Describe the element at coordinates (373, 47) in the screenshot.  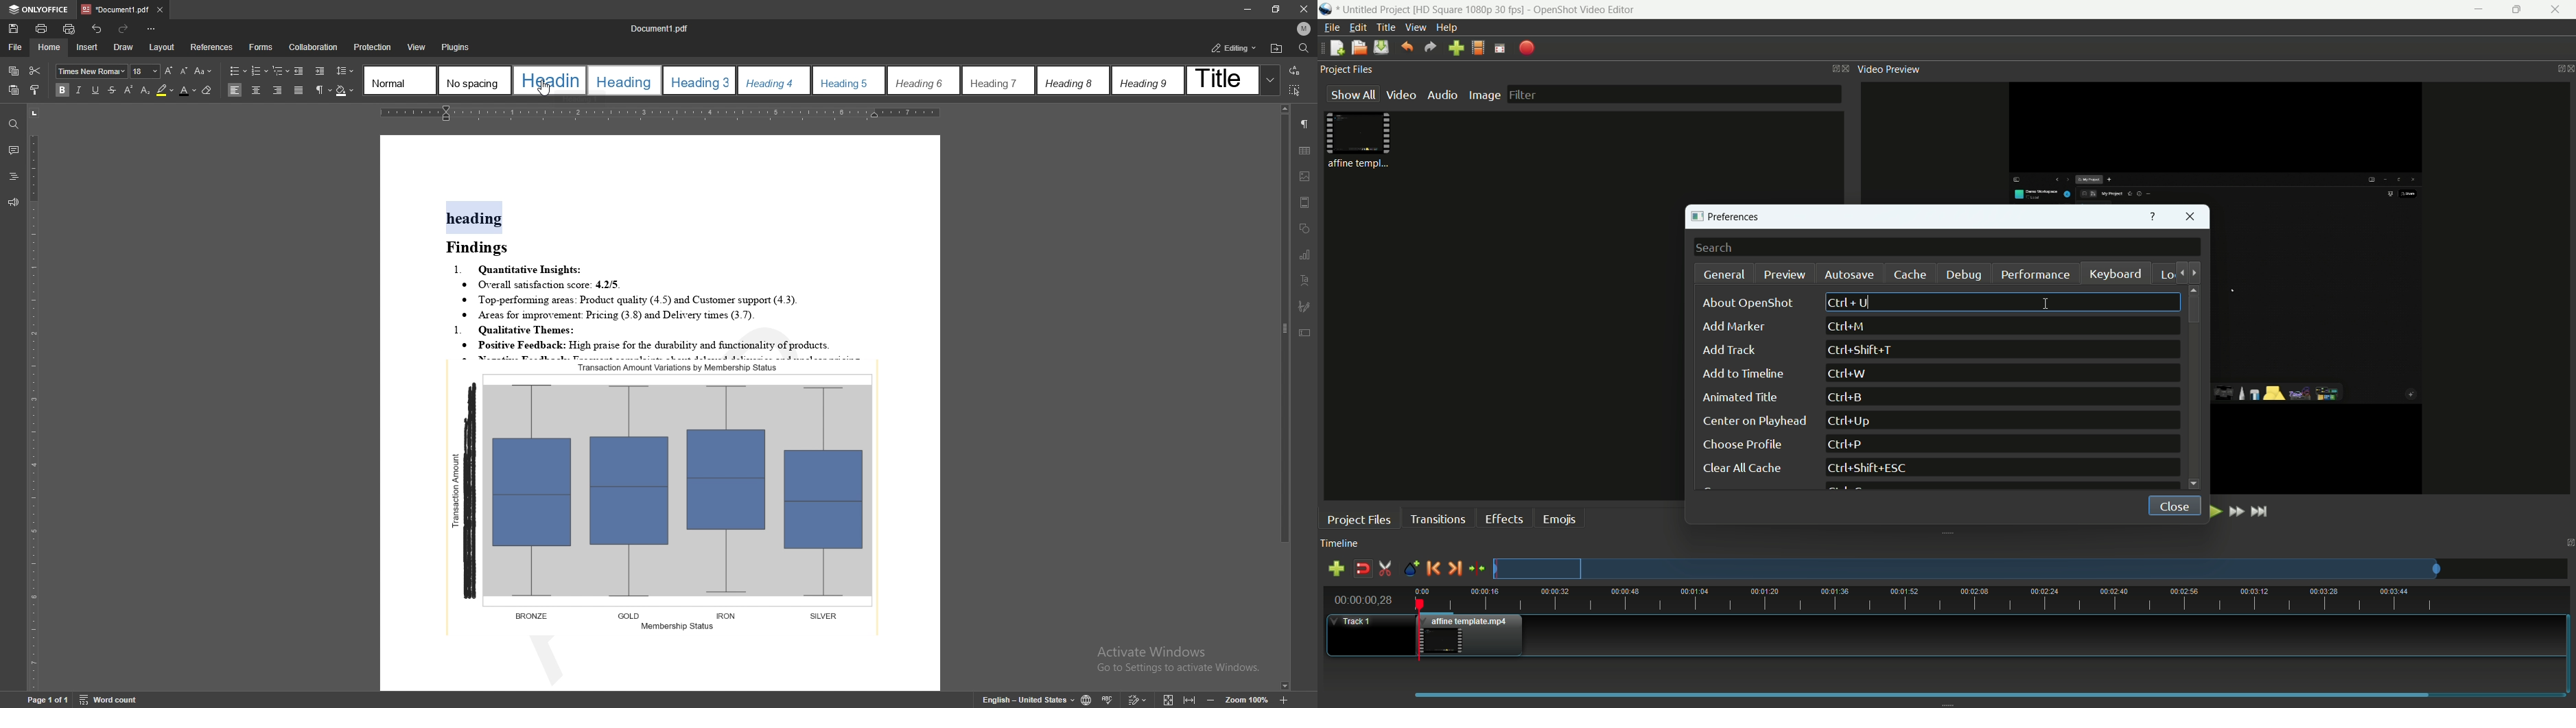
I see `protection` at that location.